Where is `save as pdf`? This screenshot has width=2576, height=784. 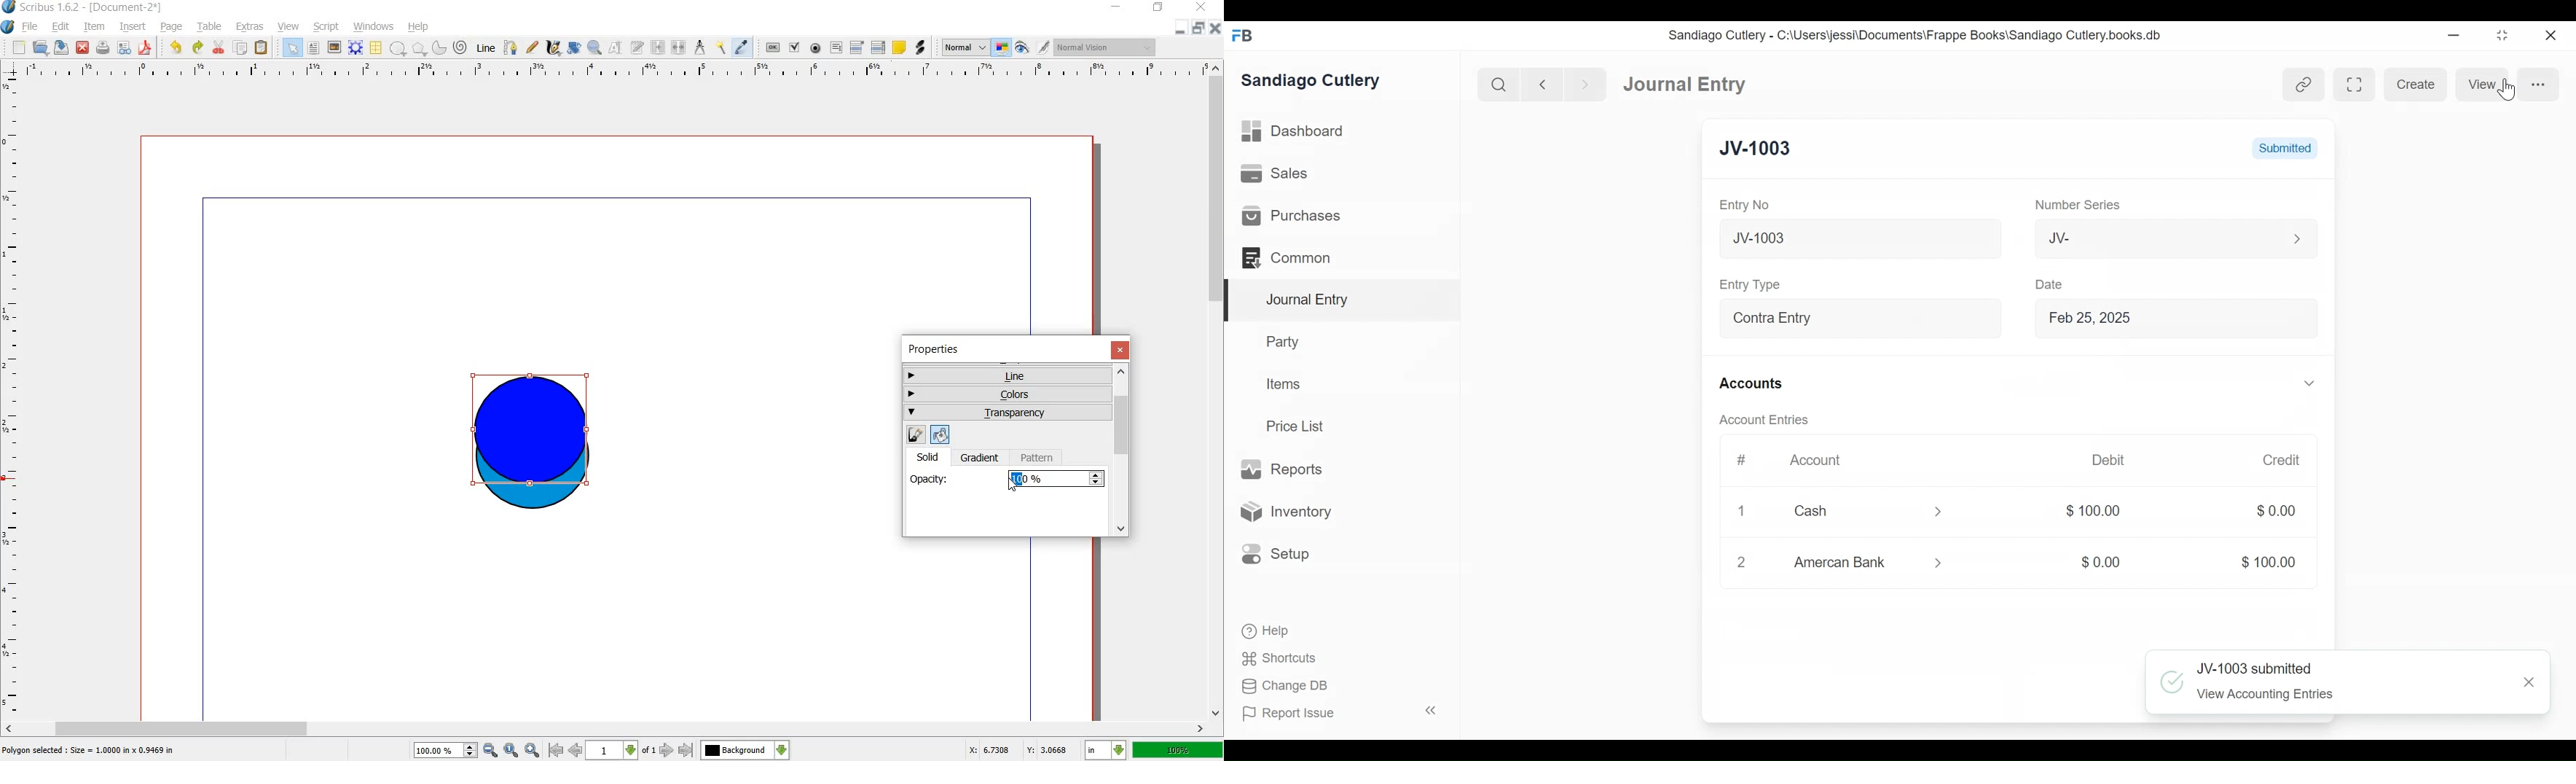 save as pdf is located at coordinates (144, 48).